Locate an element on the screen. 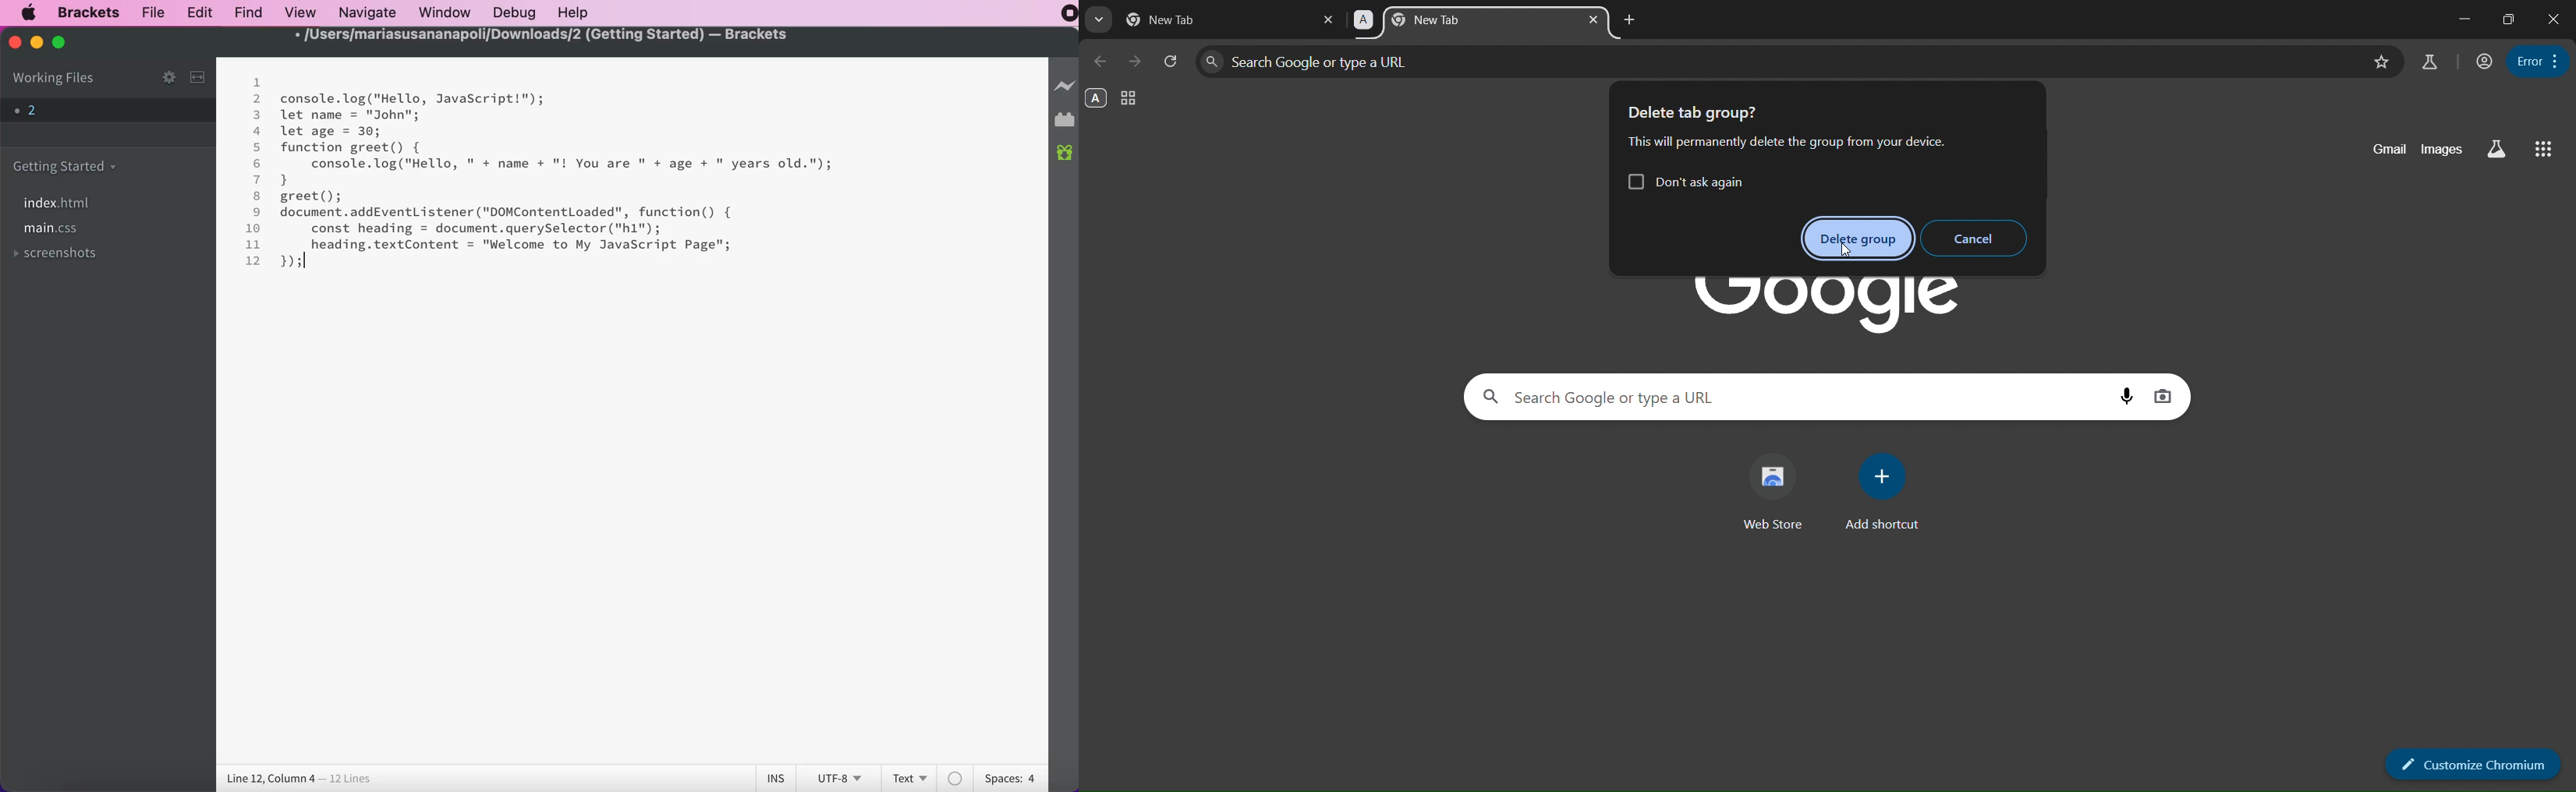  8 is located at coordinates (256, 195).